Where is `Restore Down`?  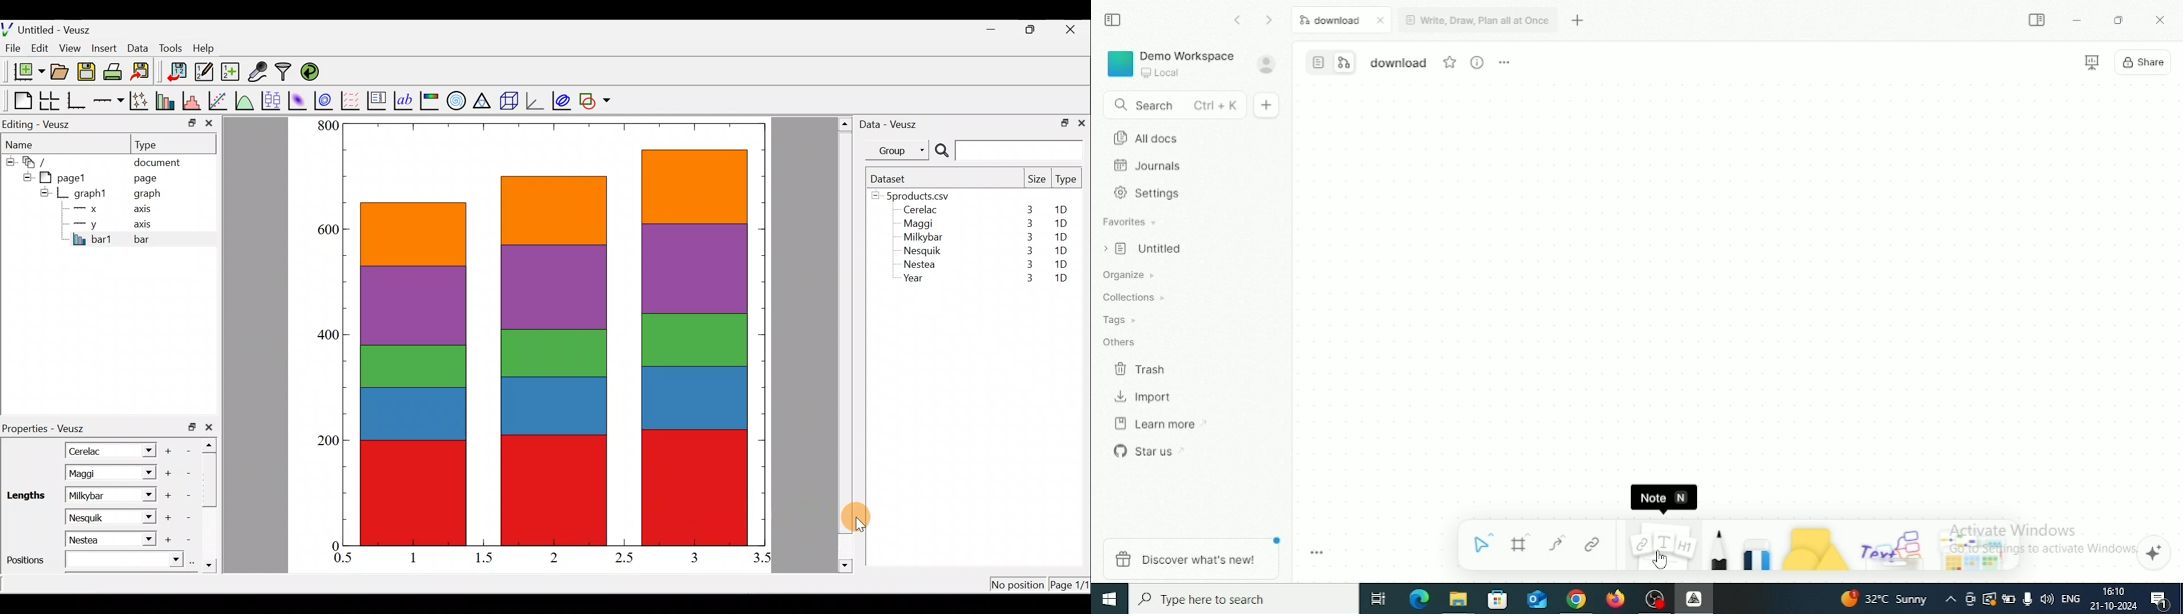
Restore Down is located at coordinates (2117, 21).